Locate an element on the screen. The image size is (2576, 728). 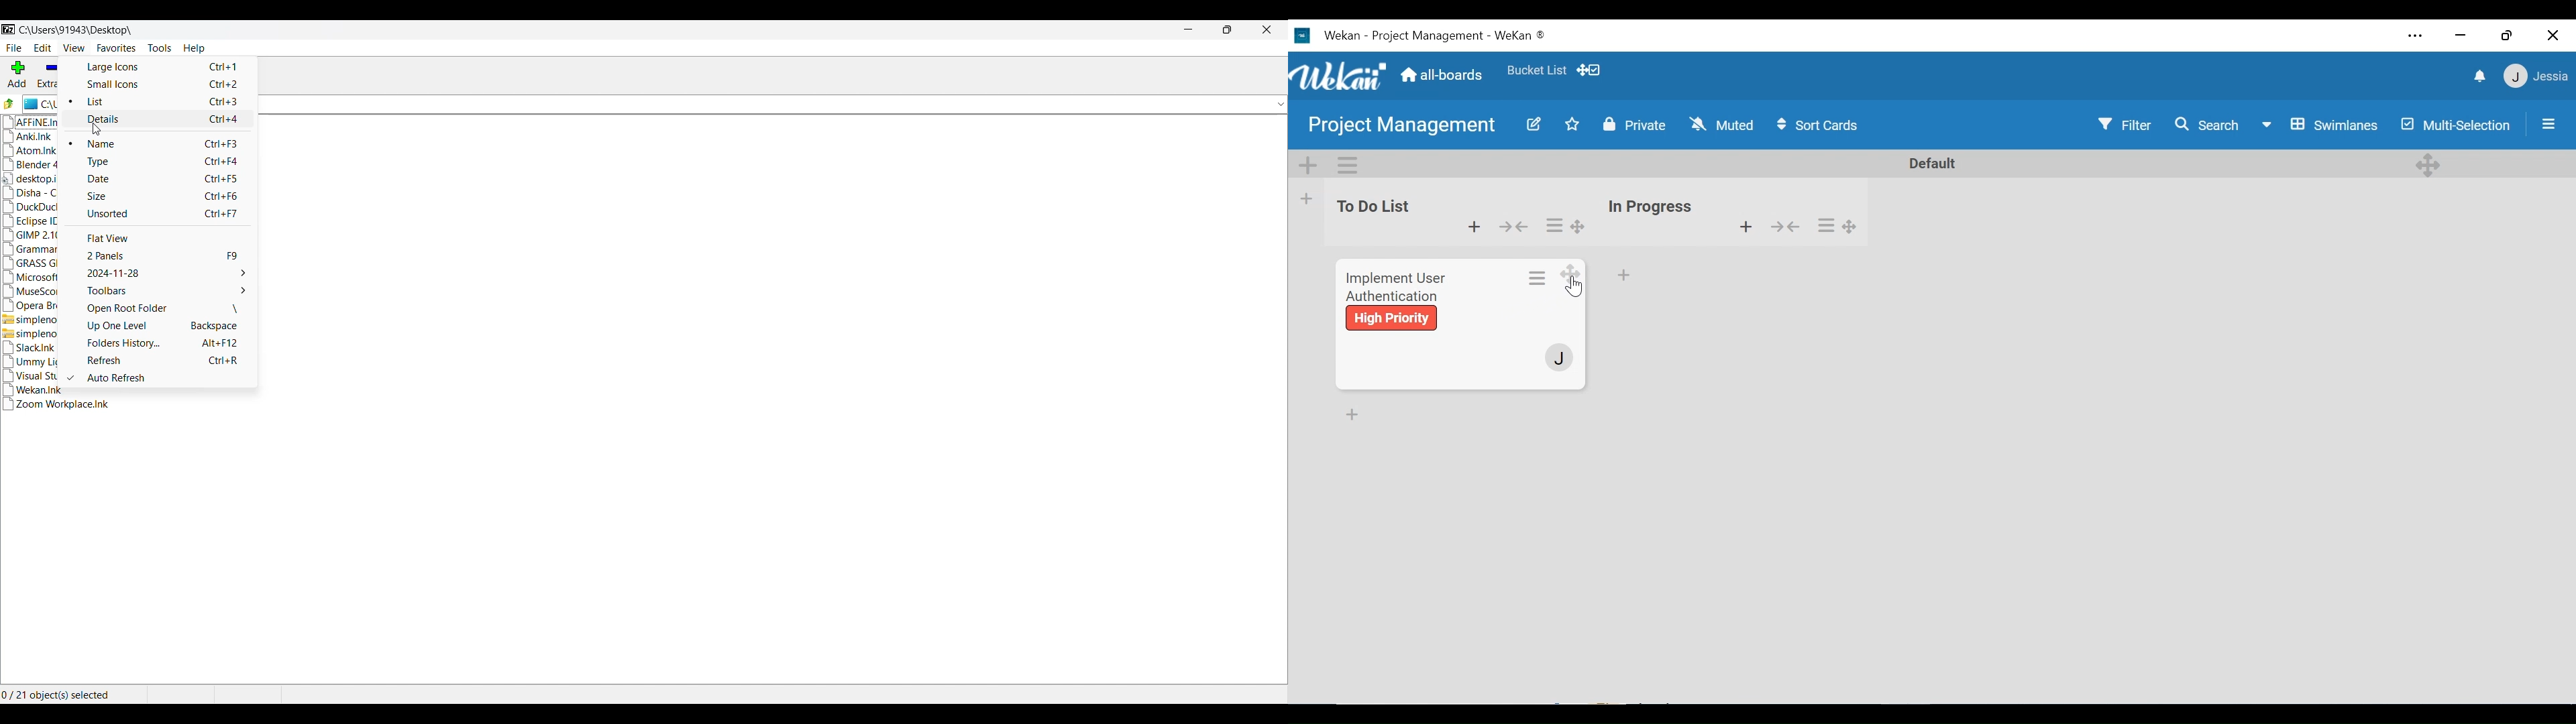
Flat view is located at coordinates (167, 238).